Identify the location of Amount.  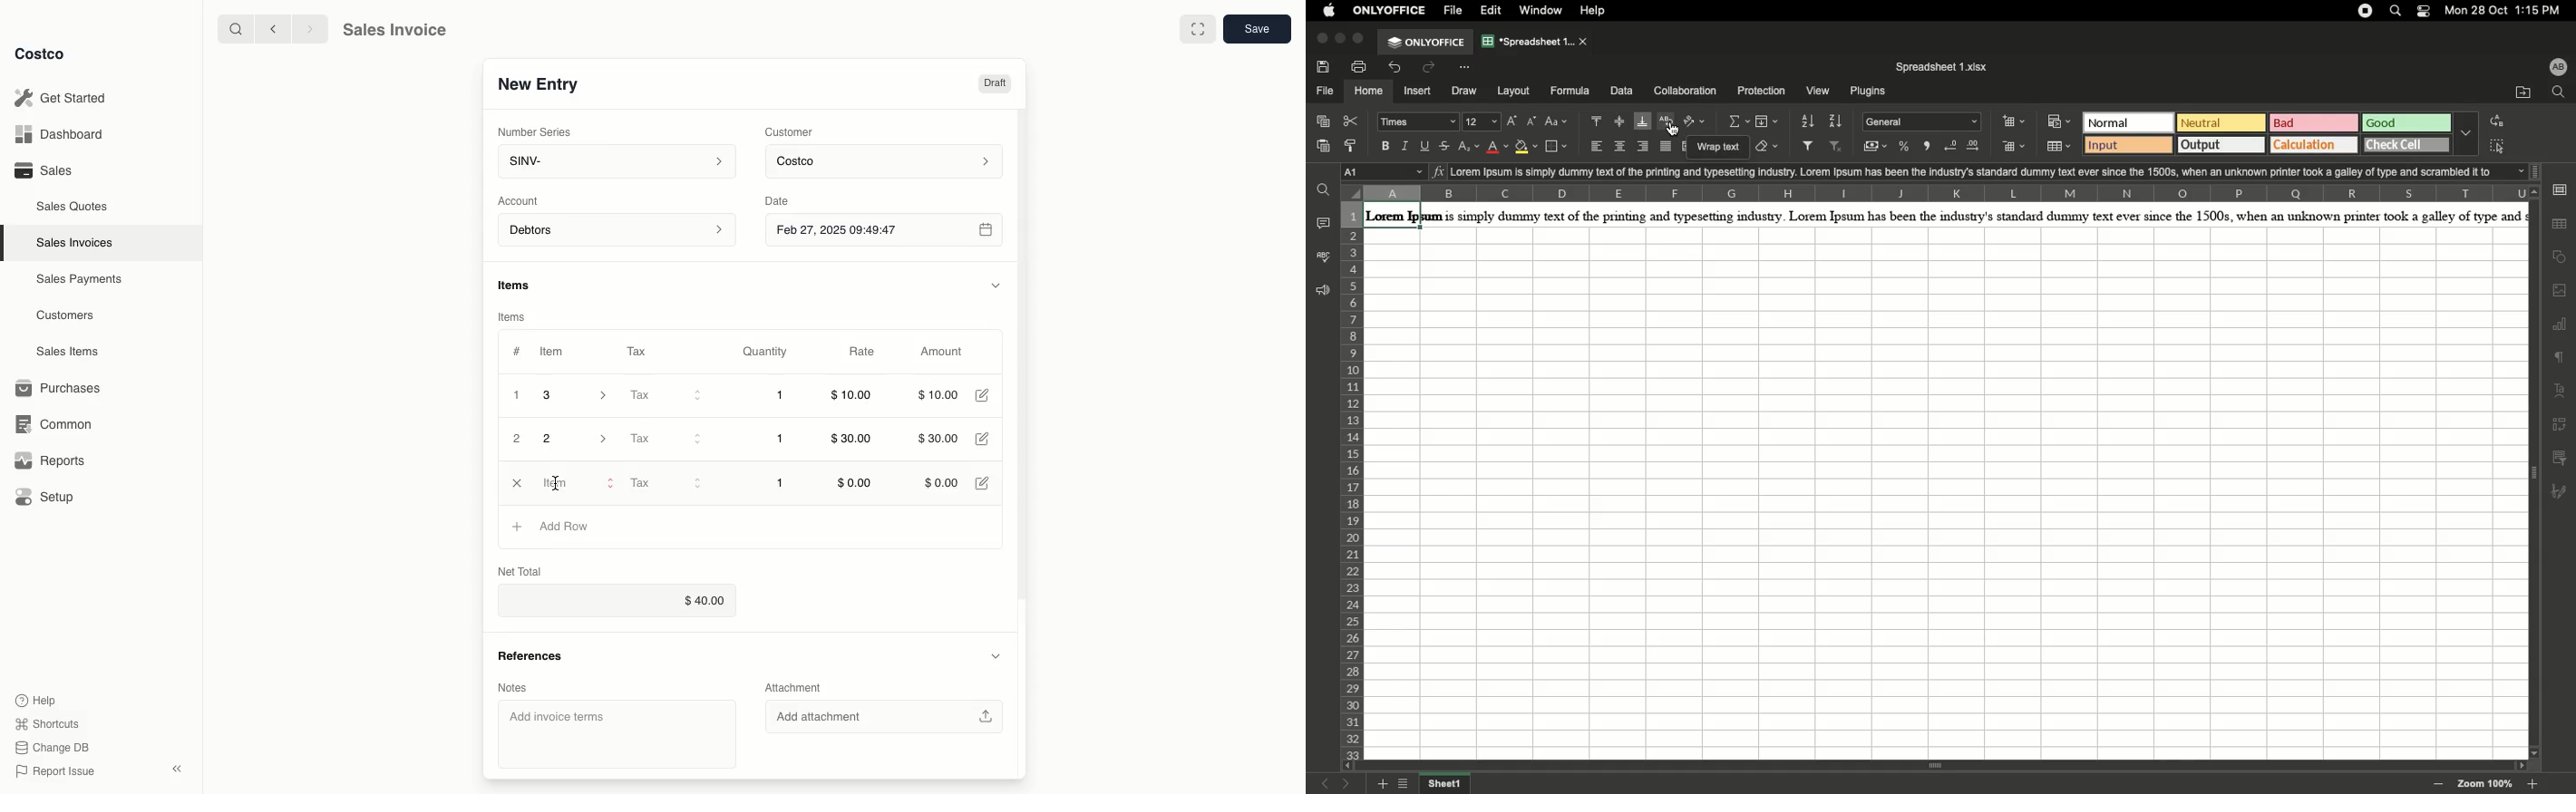
(939, 353).